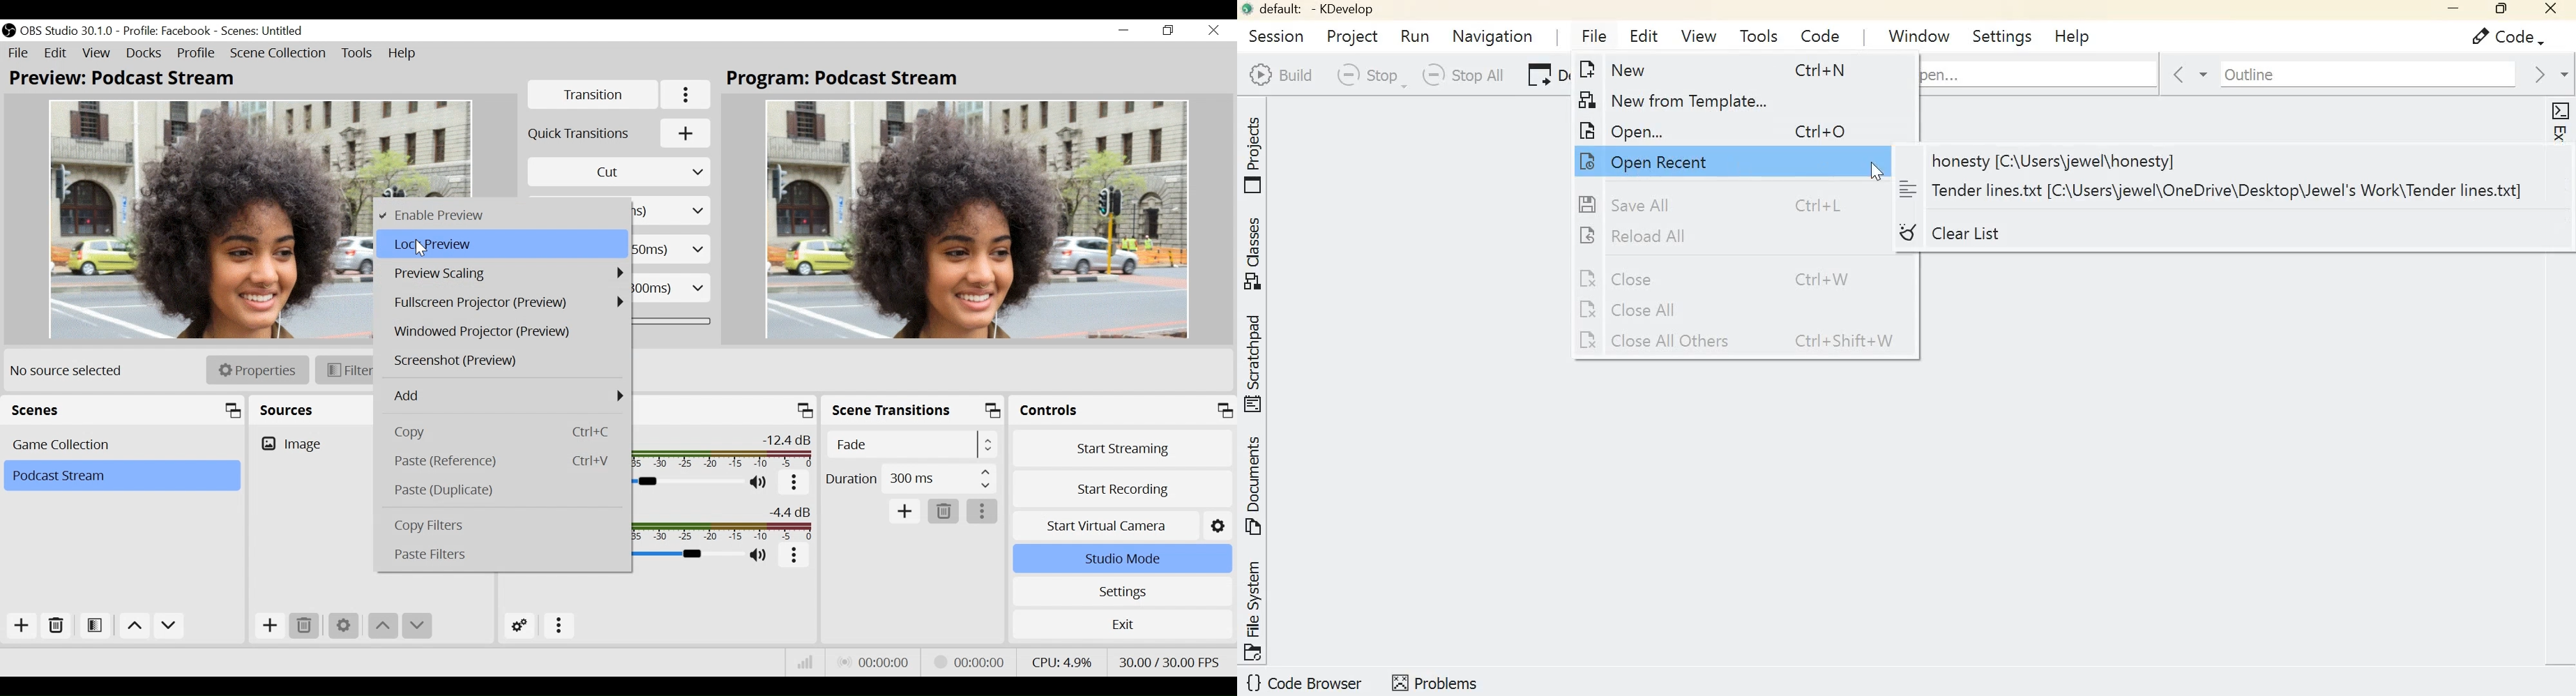 This screenshot has width=2576, height=700. I want to click on Scenes, so click(123, 445).